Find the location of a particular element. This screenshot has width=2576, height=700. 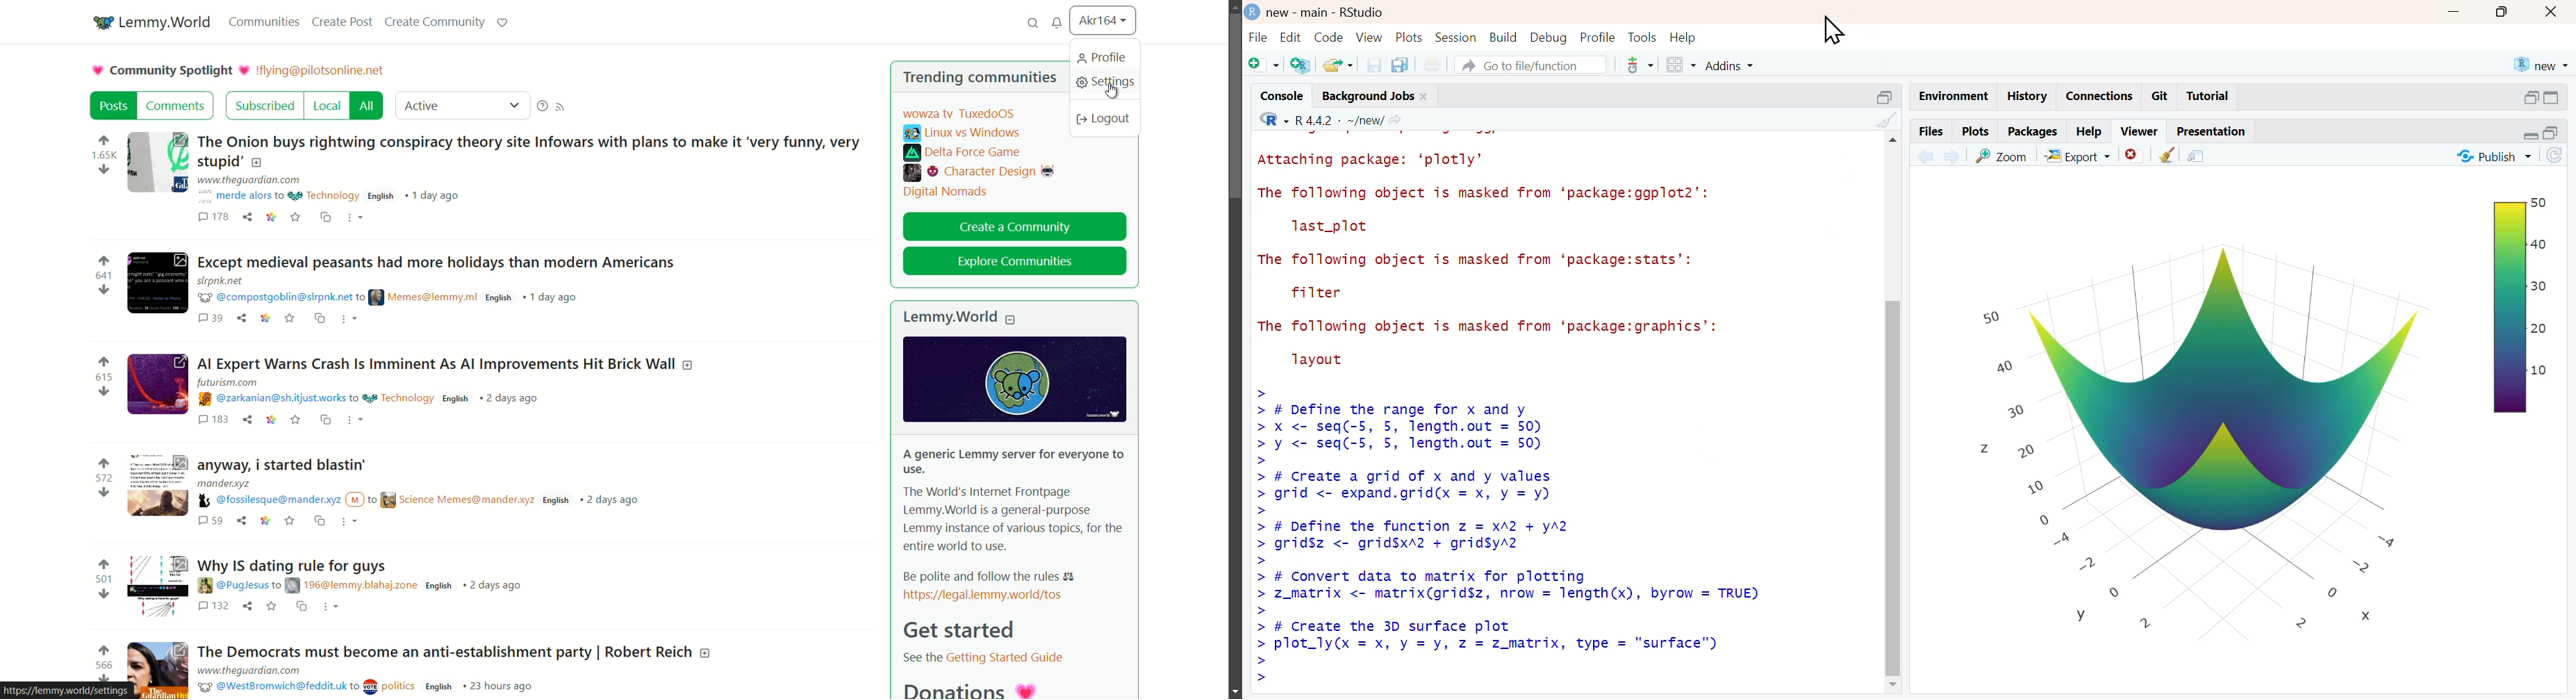

prompt cursor is located at coordinates (1256, 390).